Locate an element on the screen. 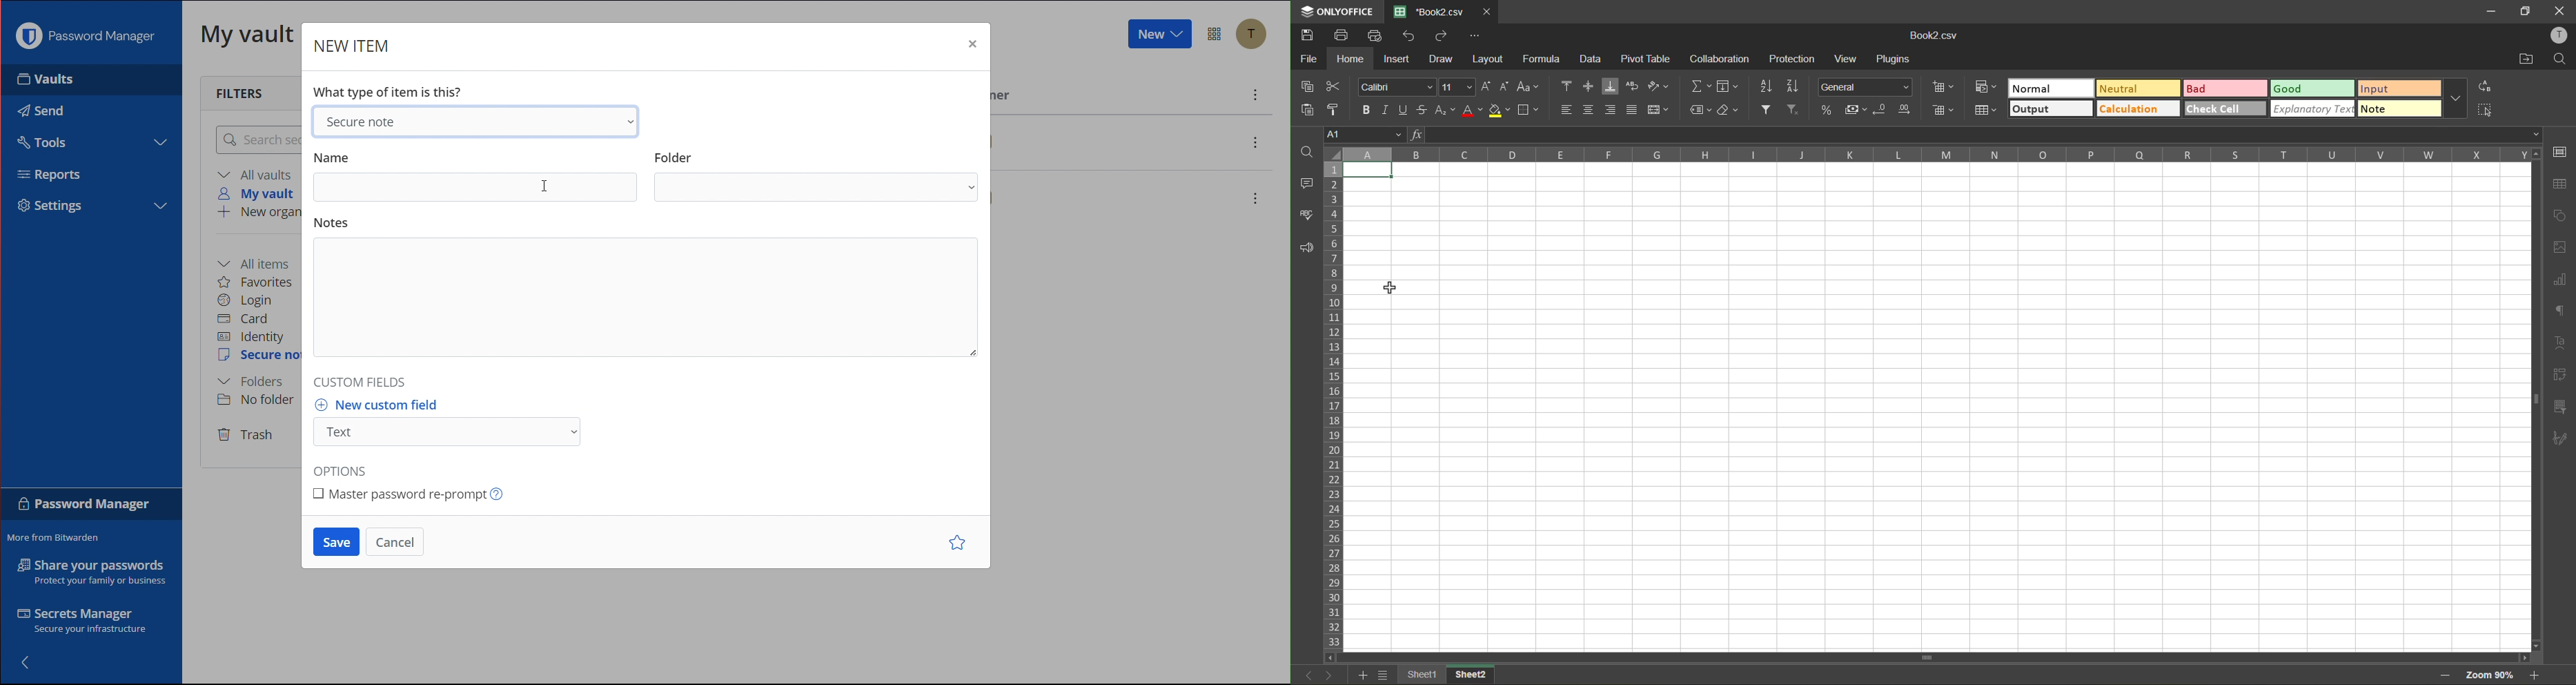 The image size is (2576, 700). file is located at coordinates (1306, 56).